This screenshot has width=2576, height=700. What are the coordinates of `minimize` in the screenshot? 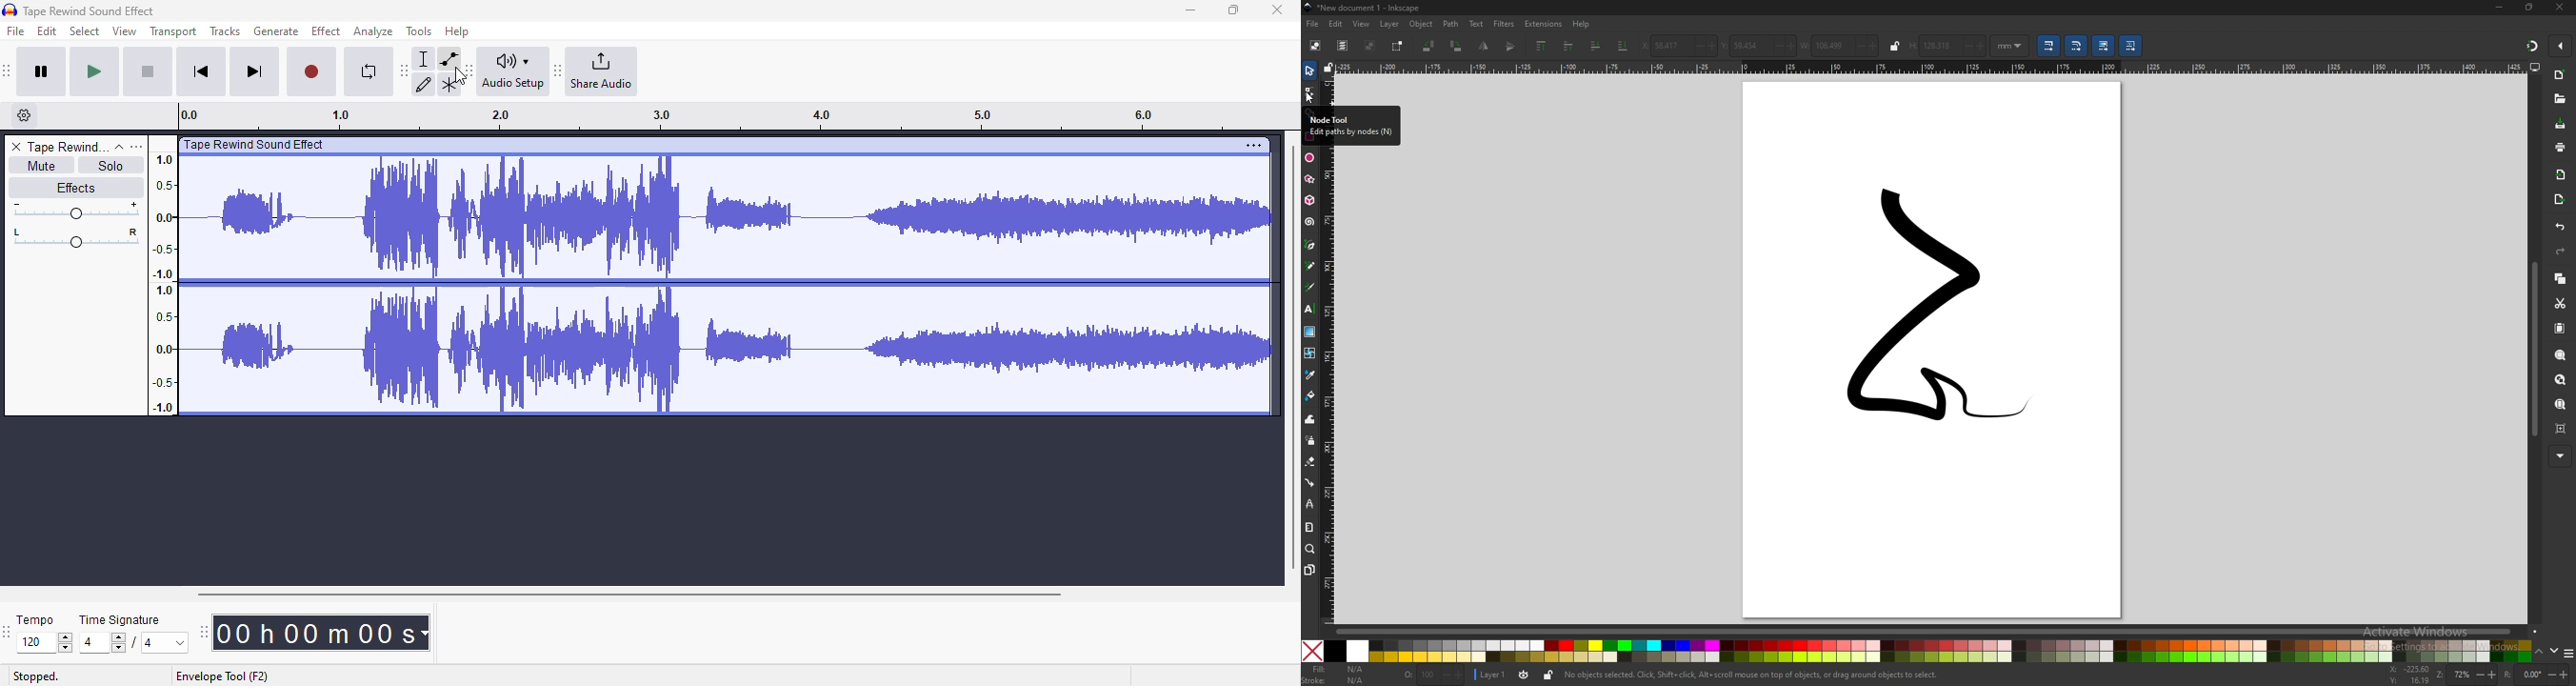 It's located at (2500, 7).